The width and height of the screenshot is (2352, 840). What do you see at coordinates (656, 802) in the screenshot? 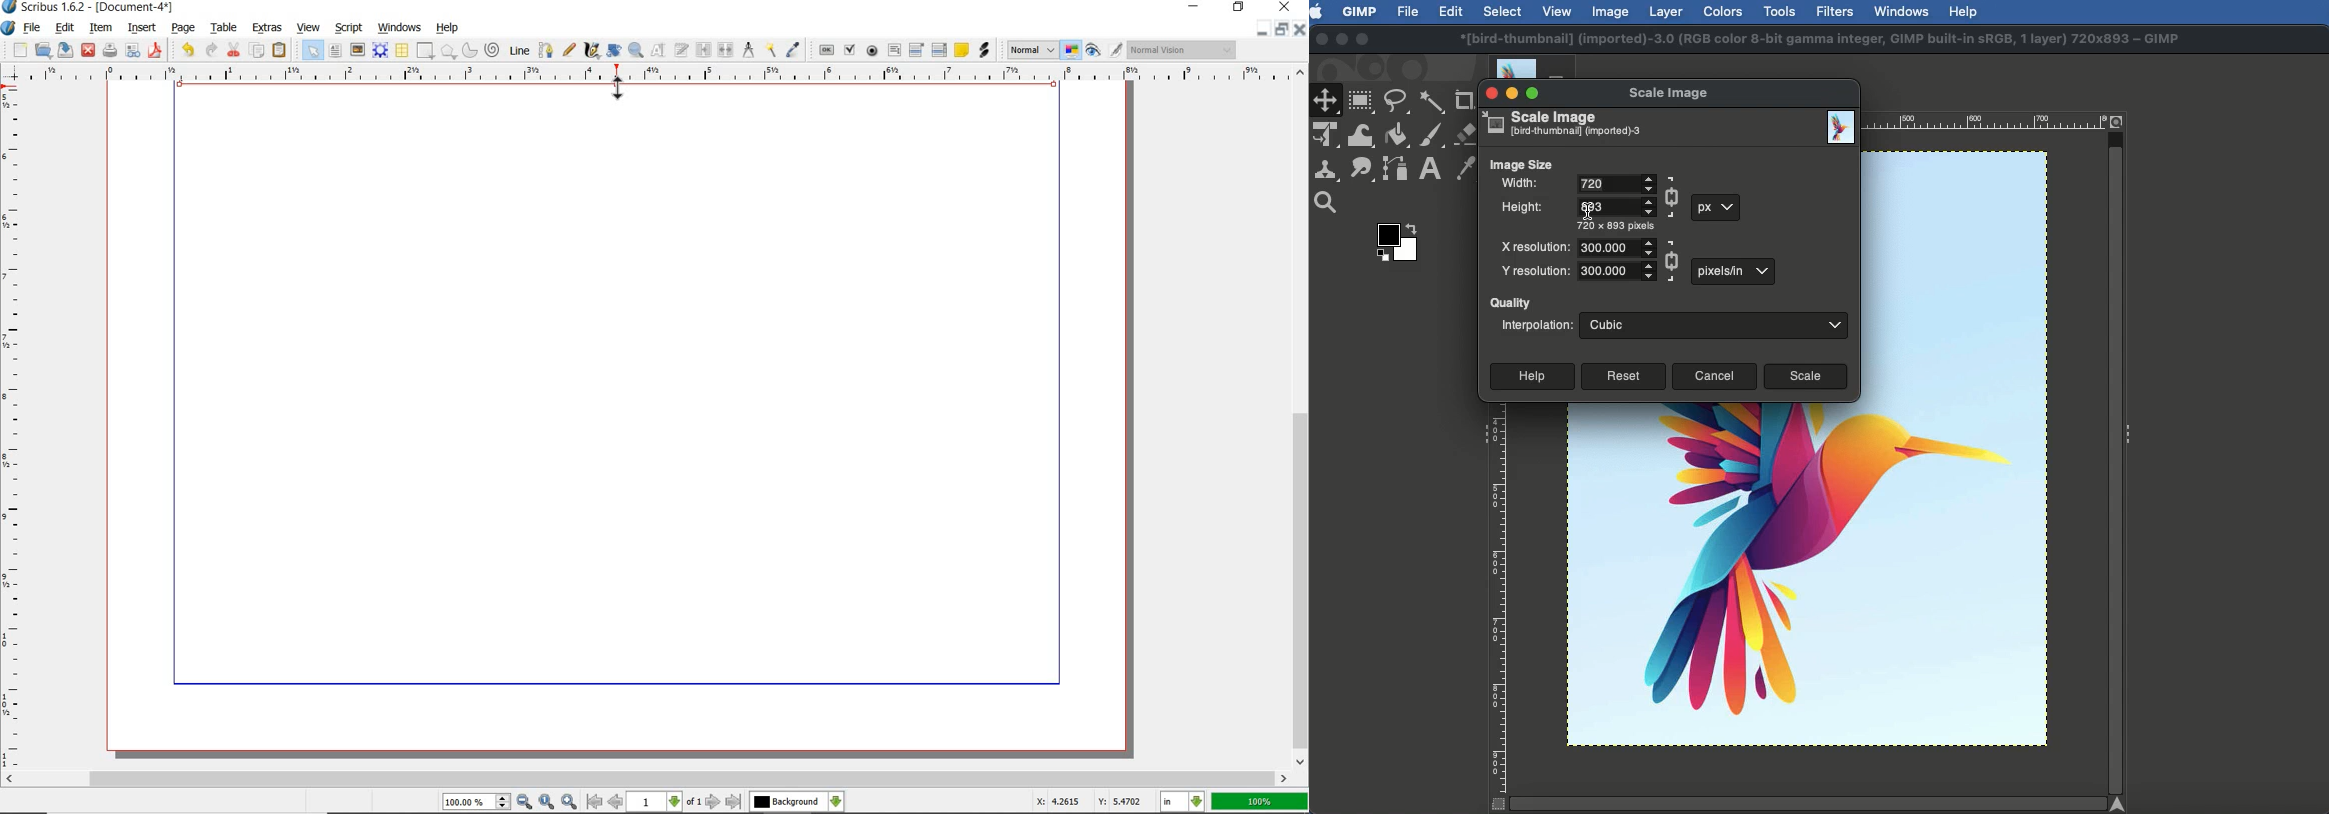
I see `1` at bounding box center [656, 802].